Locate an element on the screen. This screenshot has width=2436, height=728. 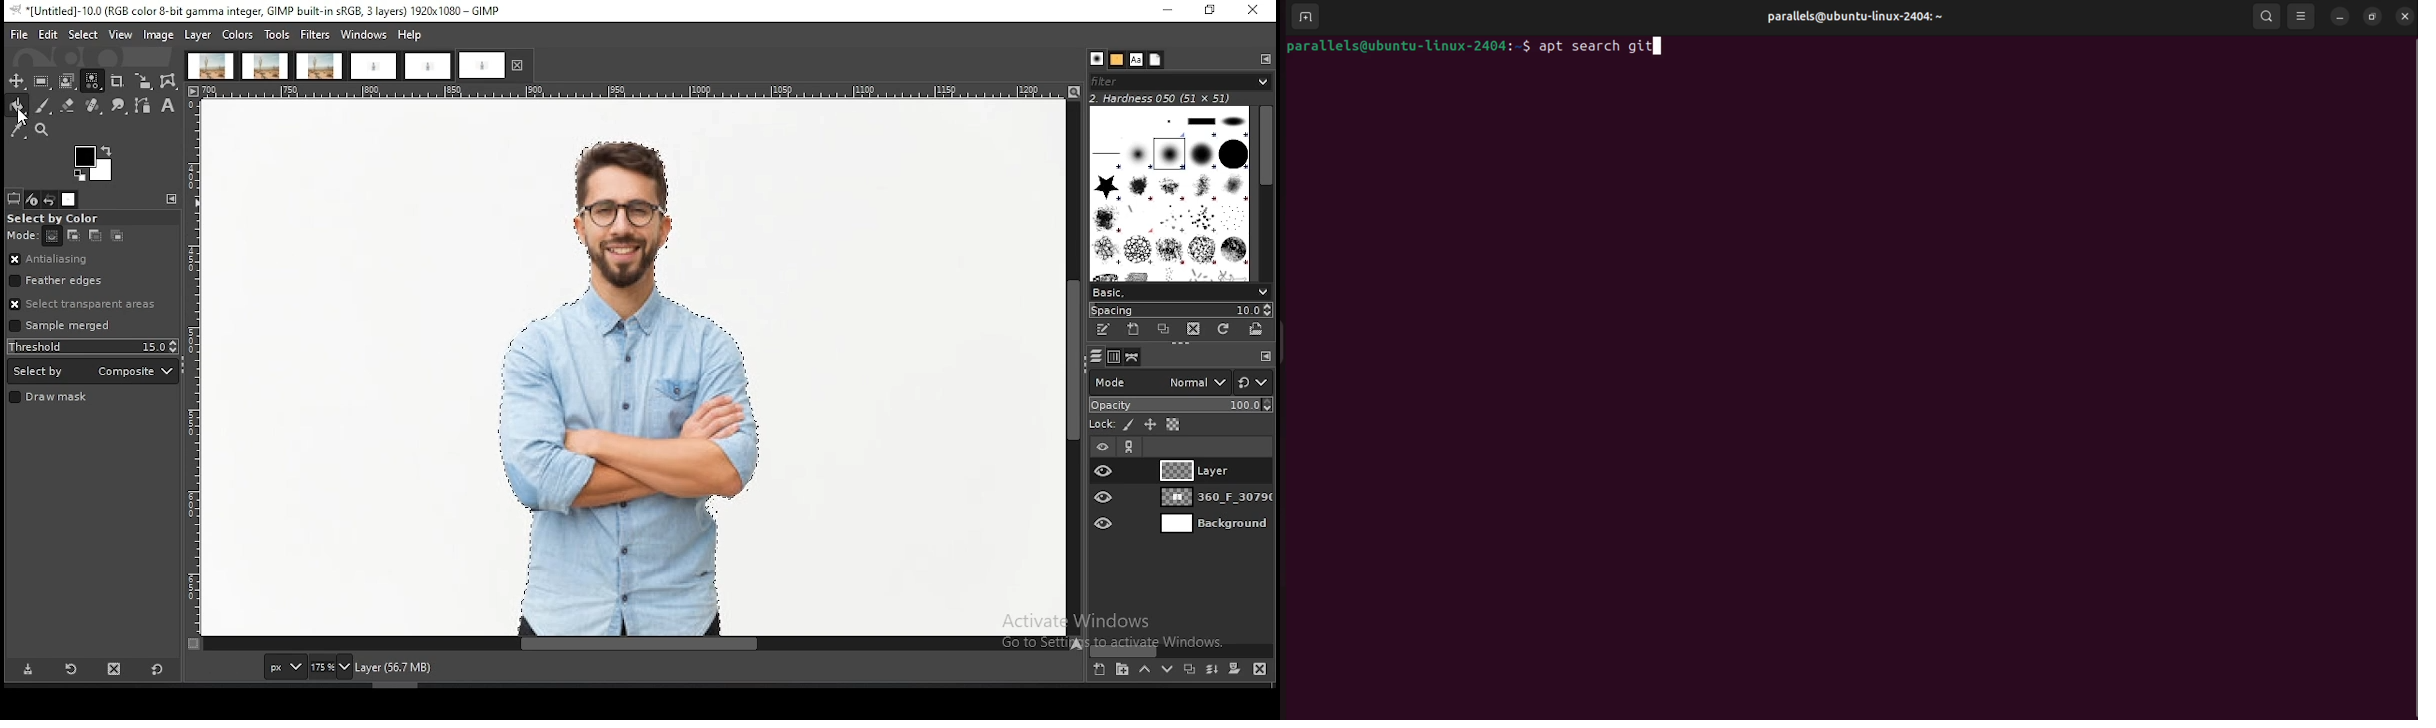
filters is located at coordinates (316, 35).